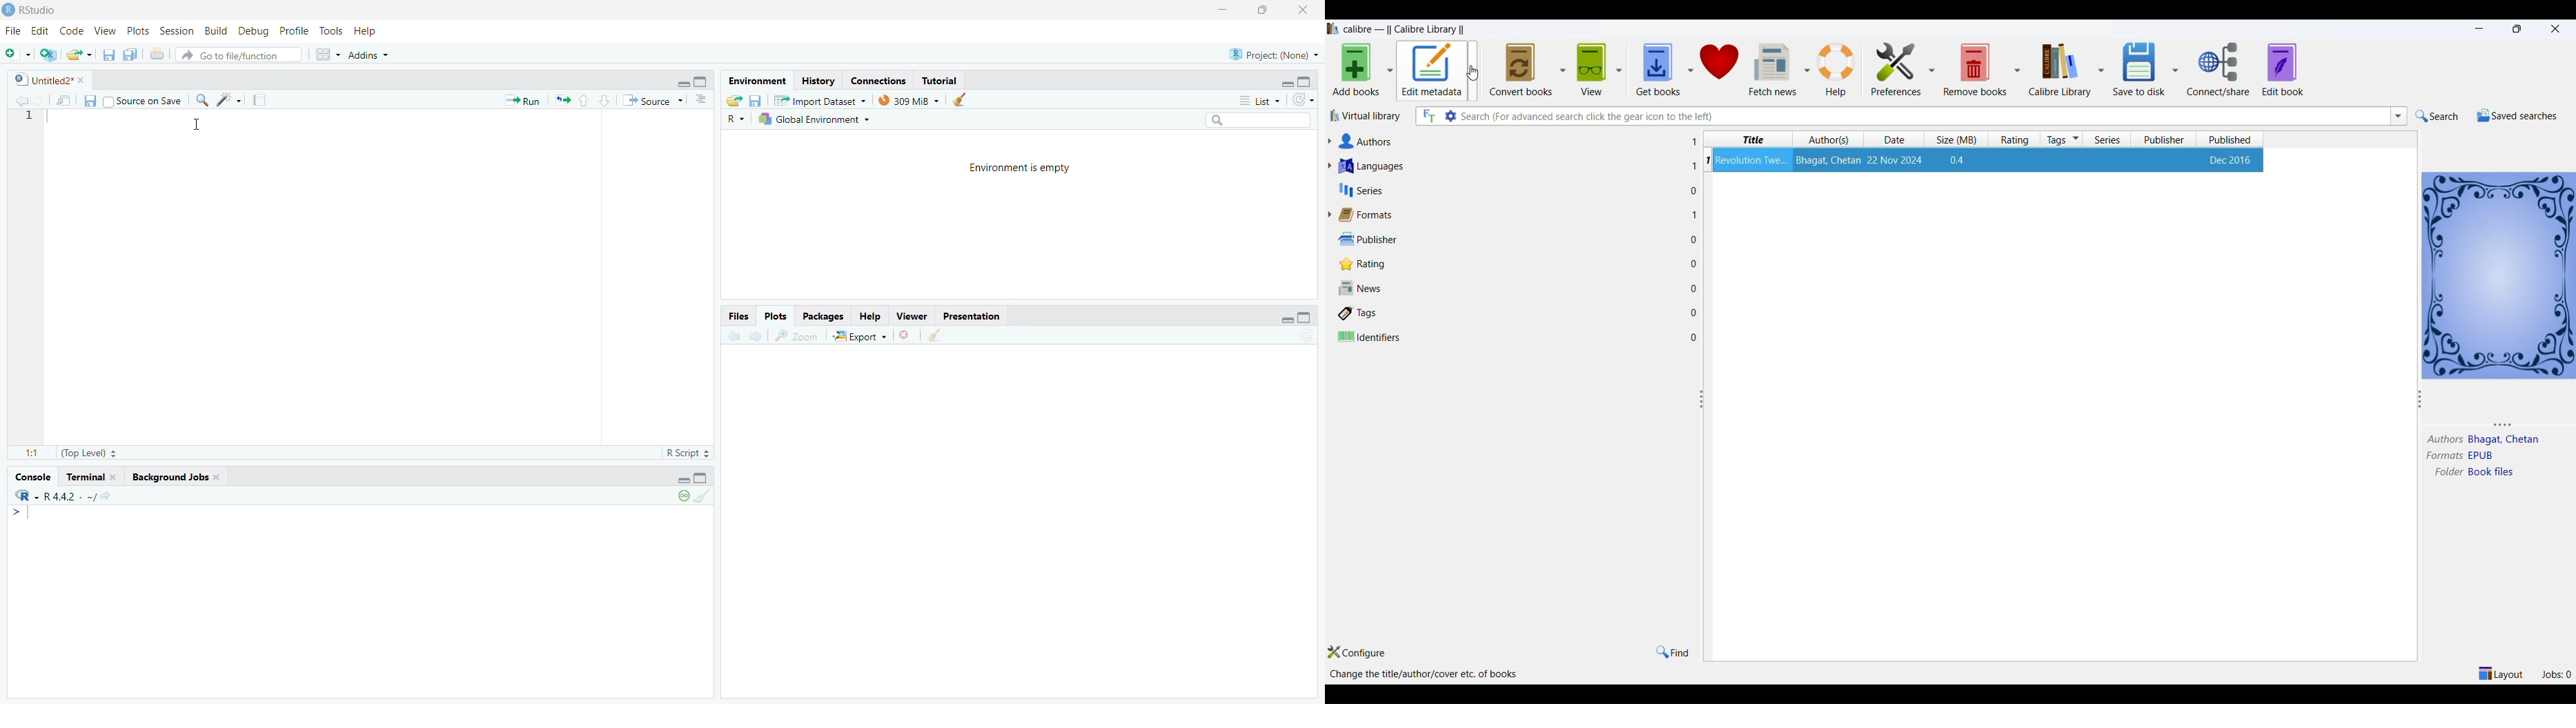 Image resolution: width=2576 pixels, height=728 pixels. Describe the element at coordinates (1371, 338) in the screenshot. I see `identifiers` at that location.